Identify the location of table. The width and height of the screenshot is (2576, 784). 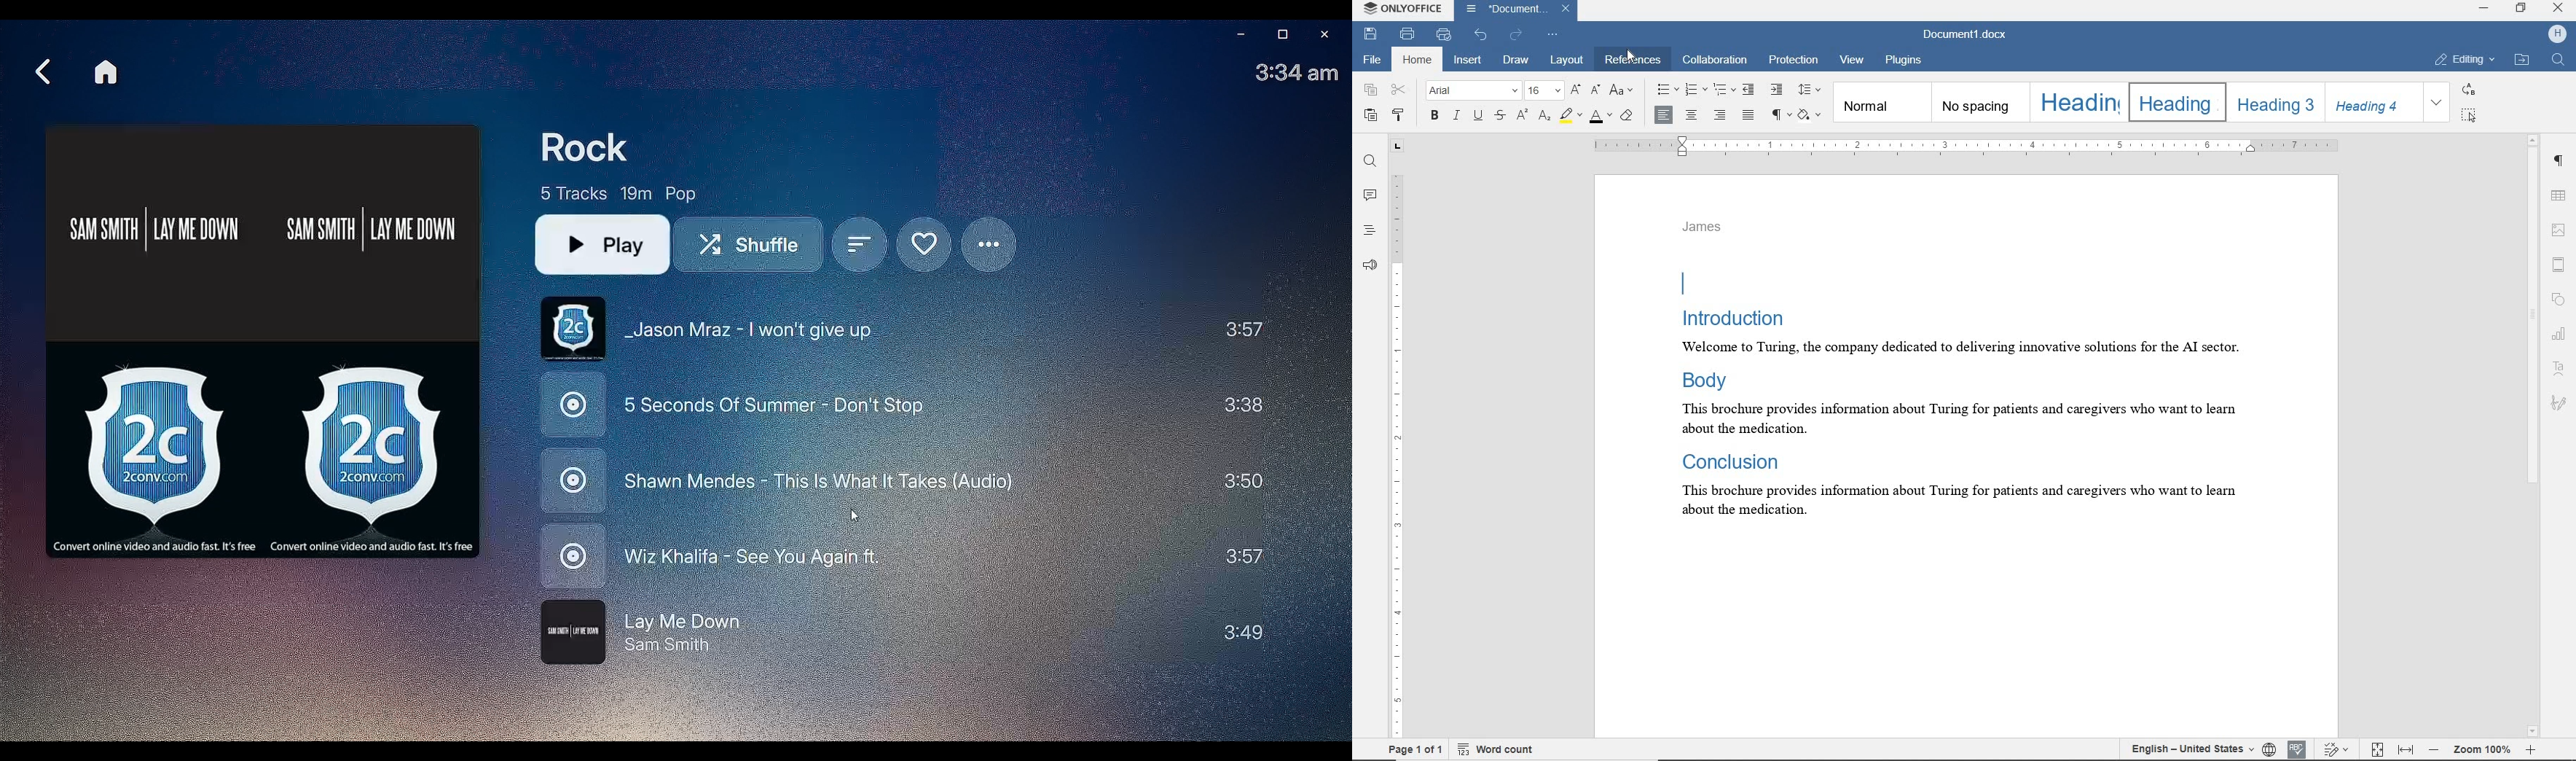
(2560, 195).